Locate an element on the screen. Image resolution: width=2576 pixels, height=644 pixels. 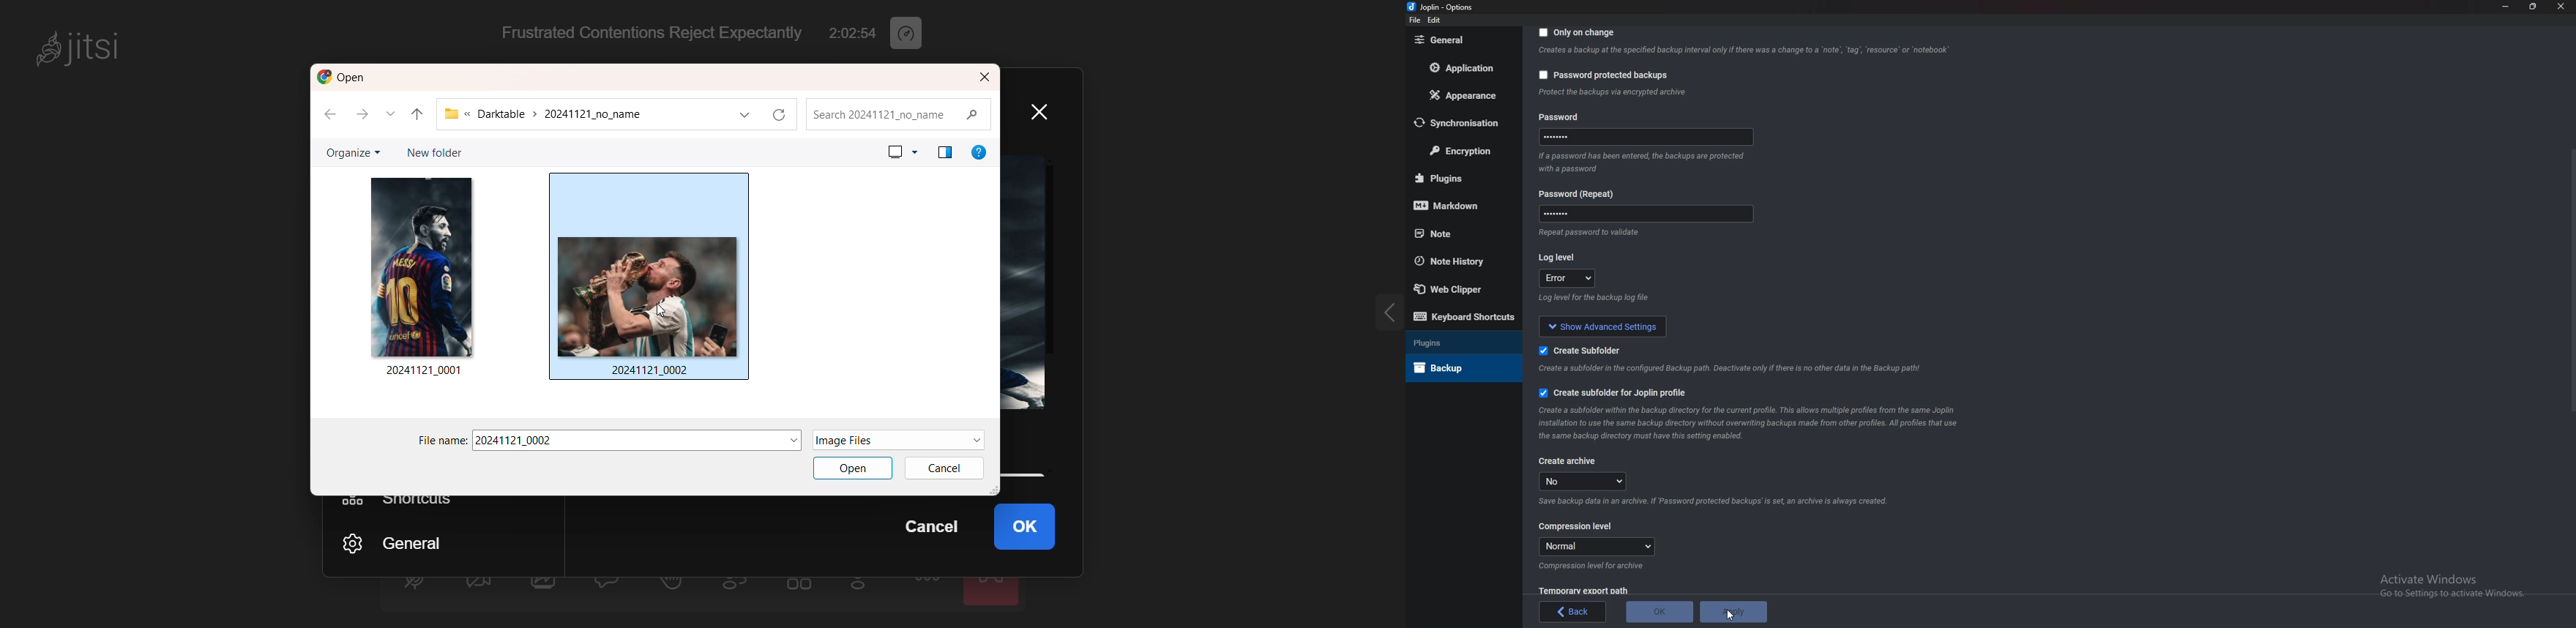
Show advanced settings is located at coordinates (1604, 325).